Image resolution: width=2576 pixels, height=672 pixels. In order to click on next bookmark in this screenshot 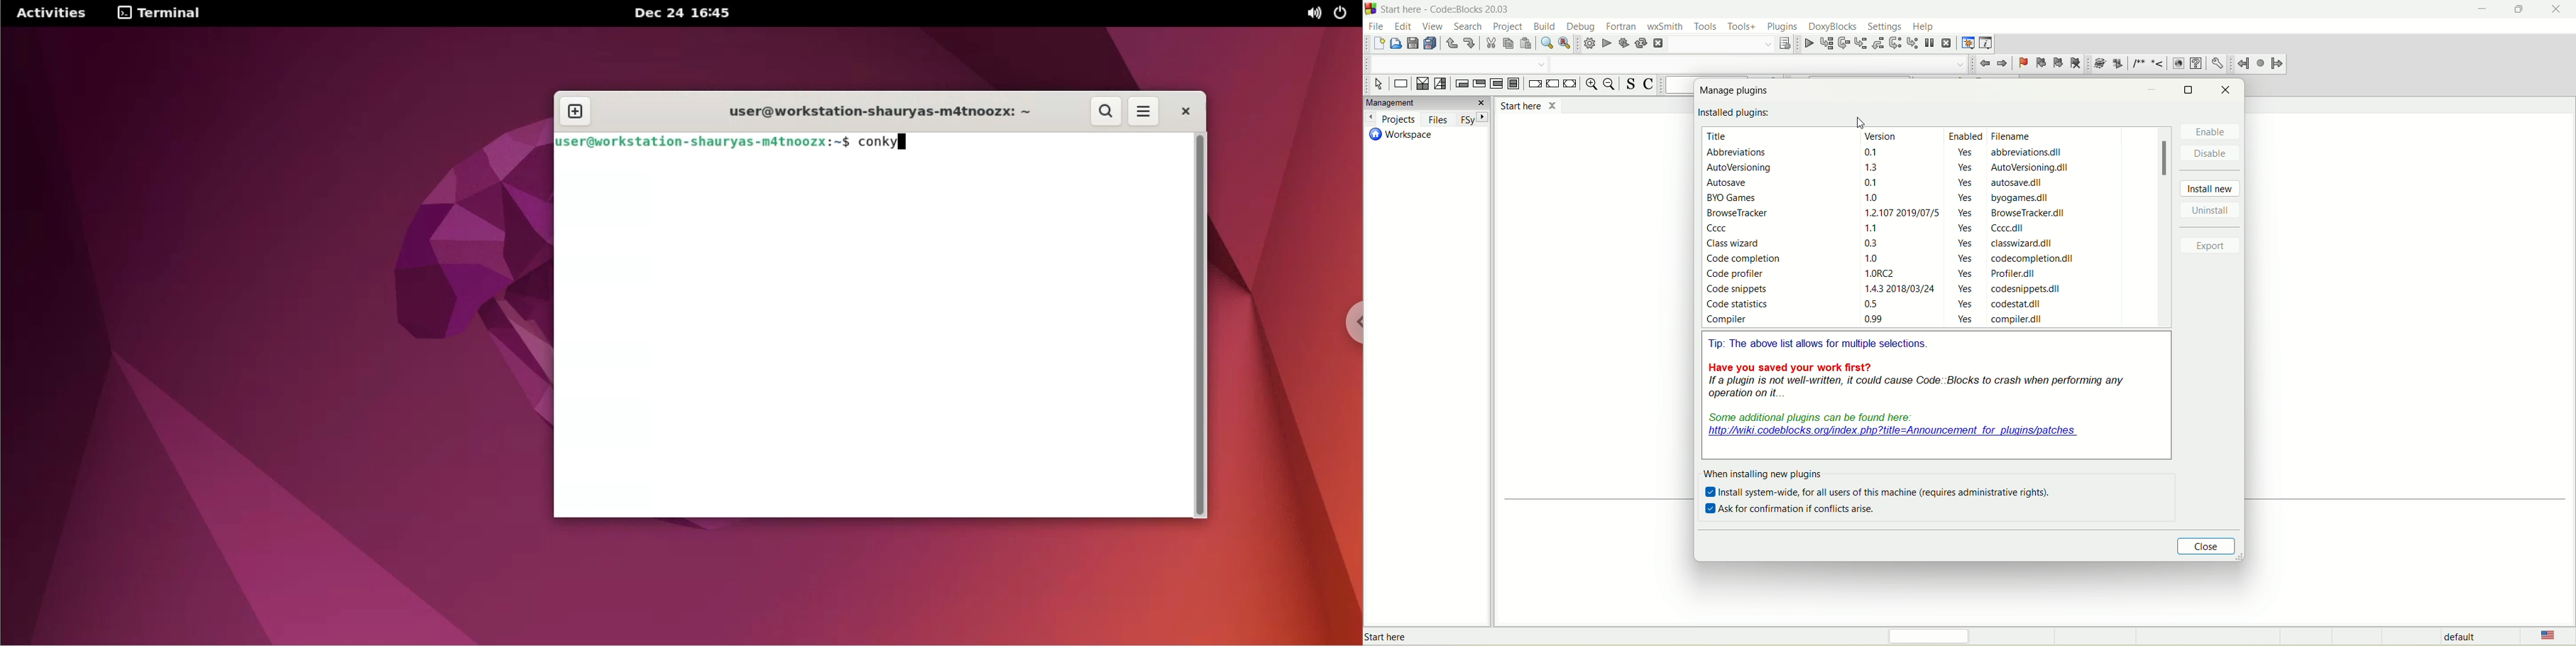, I will do `click(2058, 61)`.